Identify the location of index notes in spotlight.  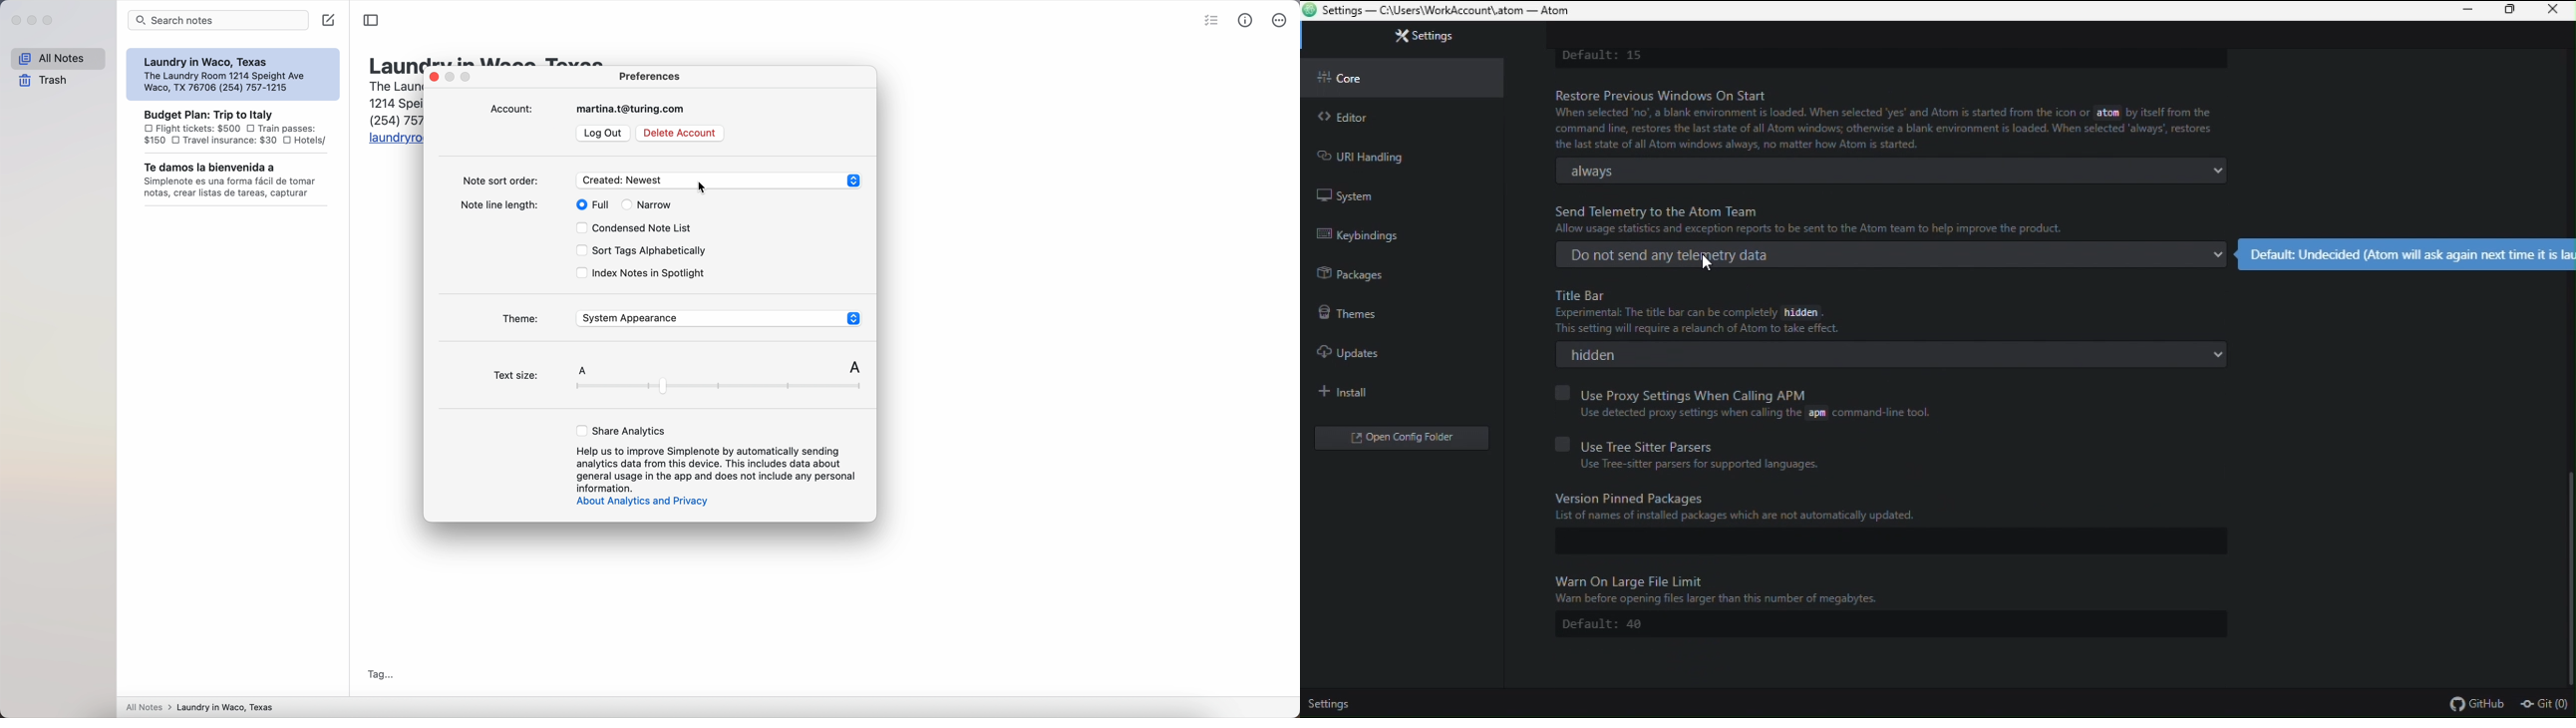
(642, 274).